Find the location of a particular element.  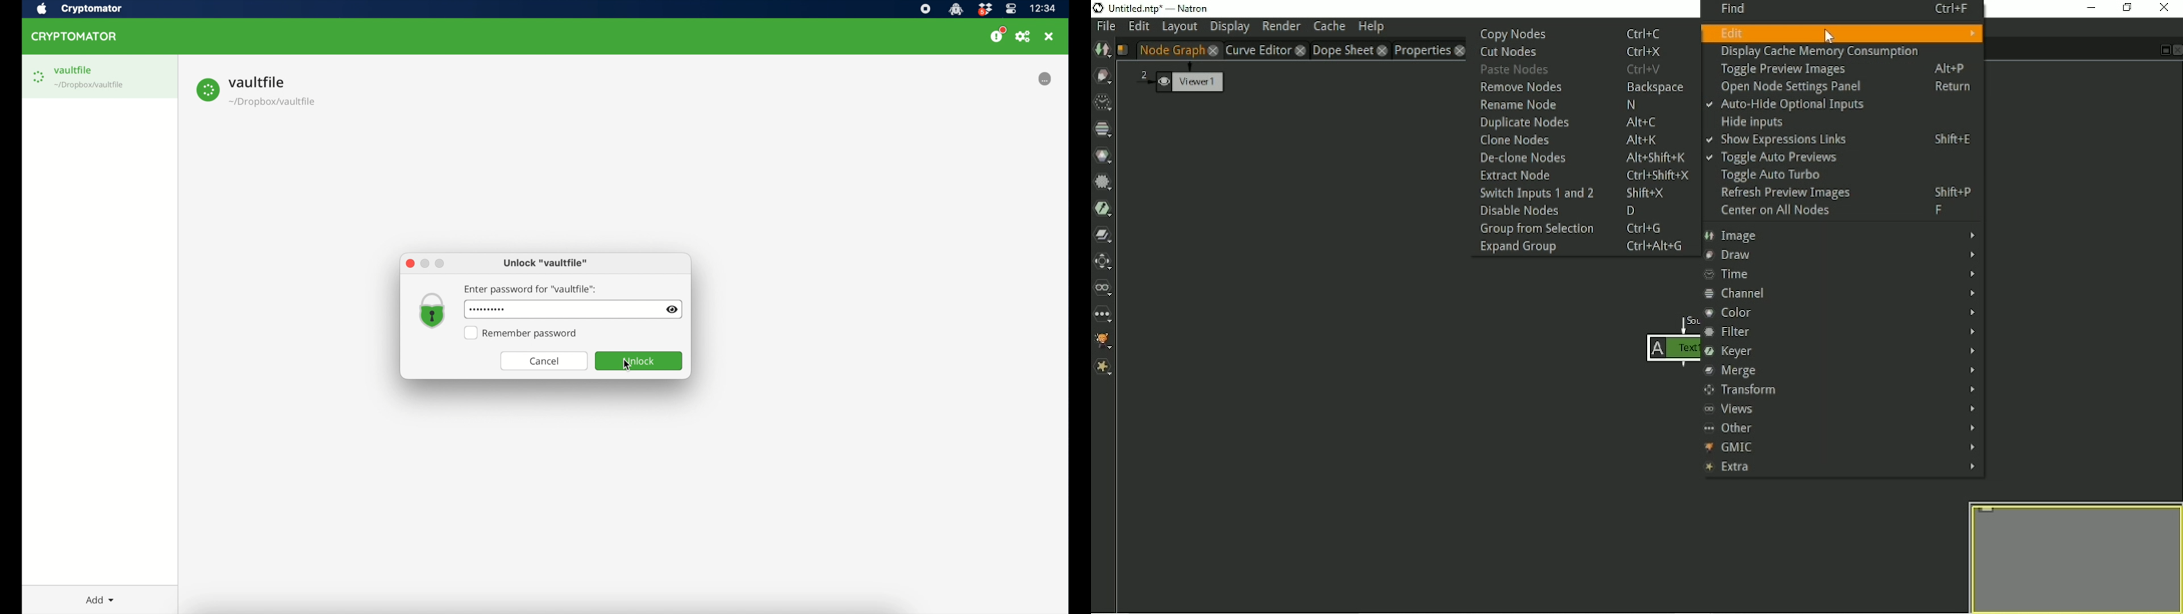

loading is located at coordinates (1045, 78).